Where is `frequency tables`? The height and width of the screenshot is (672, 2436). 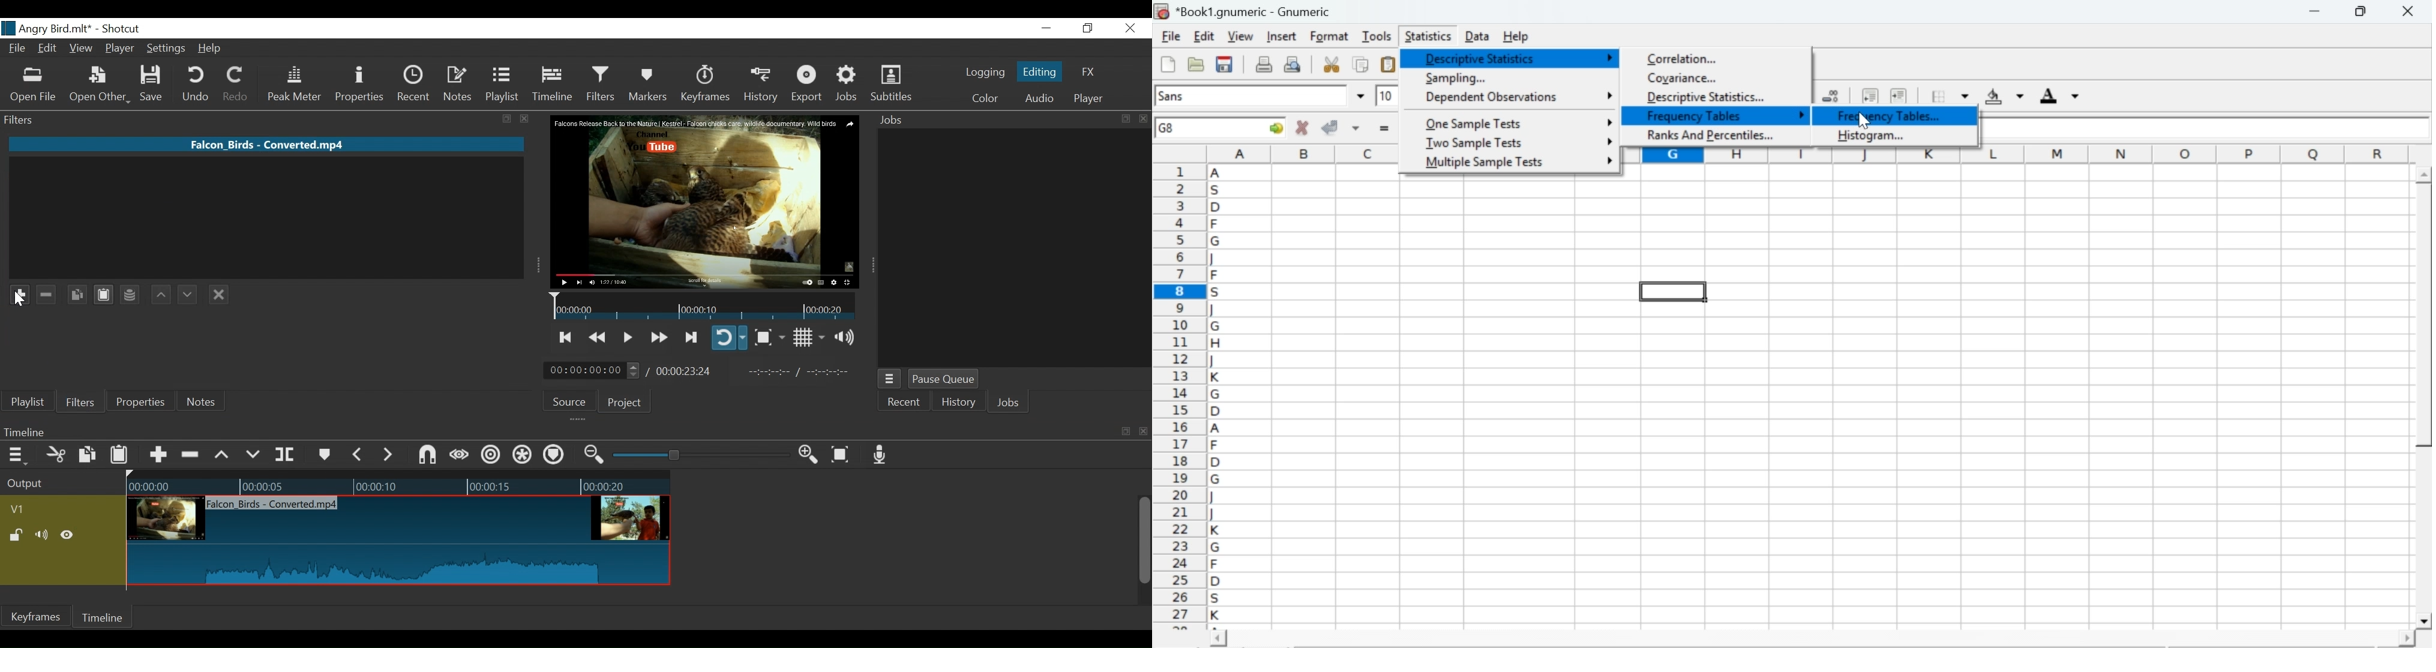 frequency tables is located at coordinates (1698, 117).